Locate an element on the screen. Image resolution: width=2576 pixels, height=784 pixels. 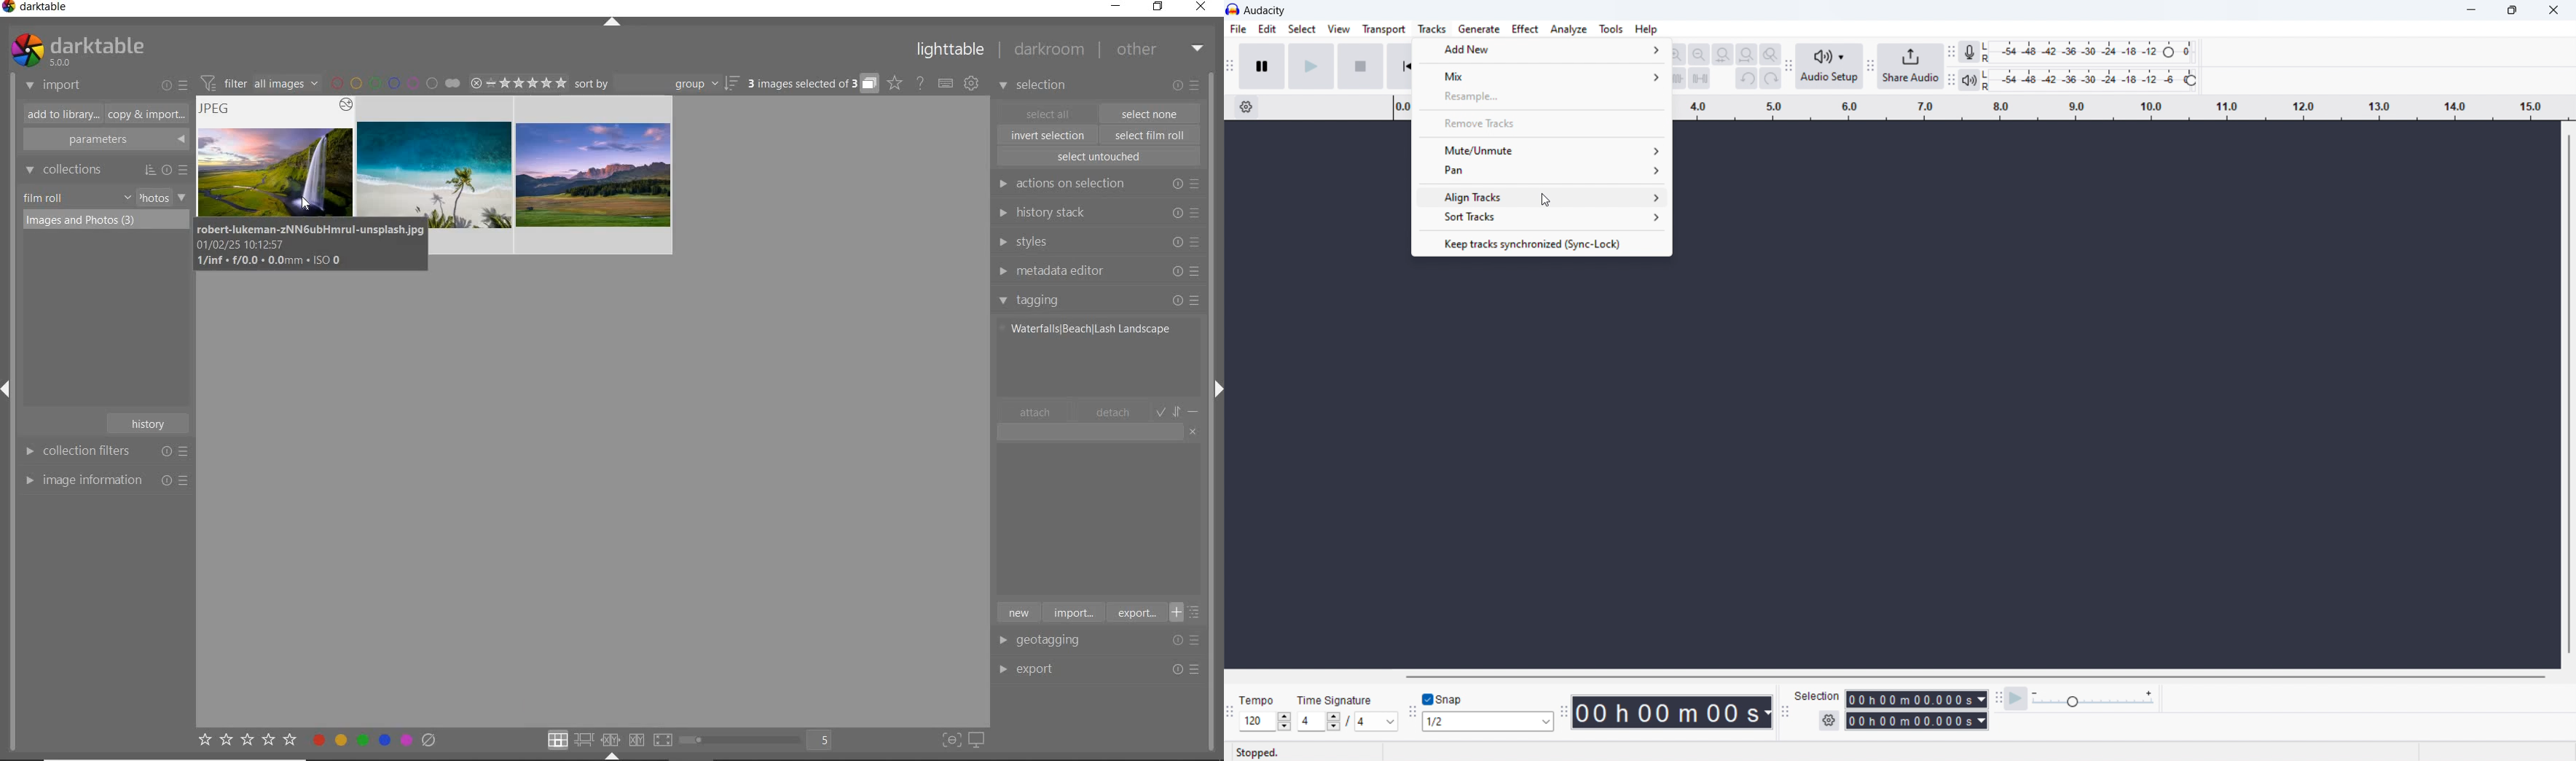
Expand is located at coordinates (12, 392).